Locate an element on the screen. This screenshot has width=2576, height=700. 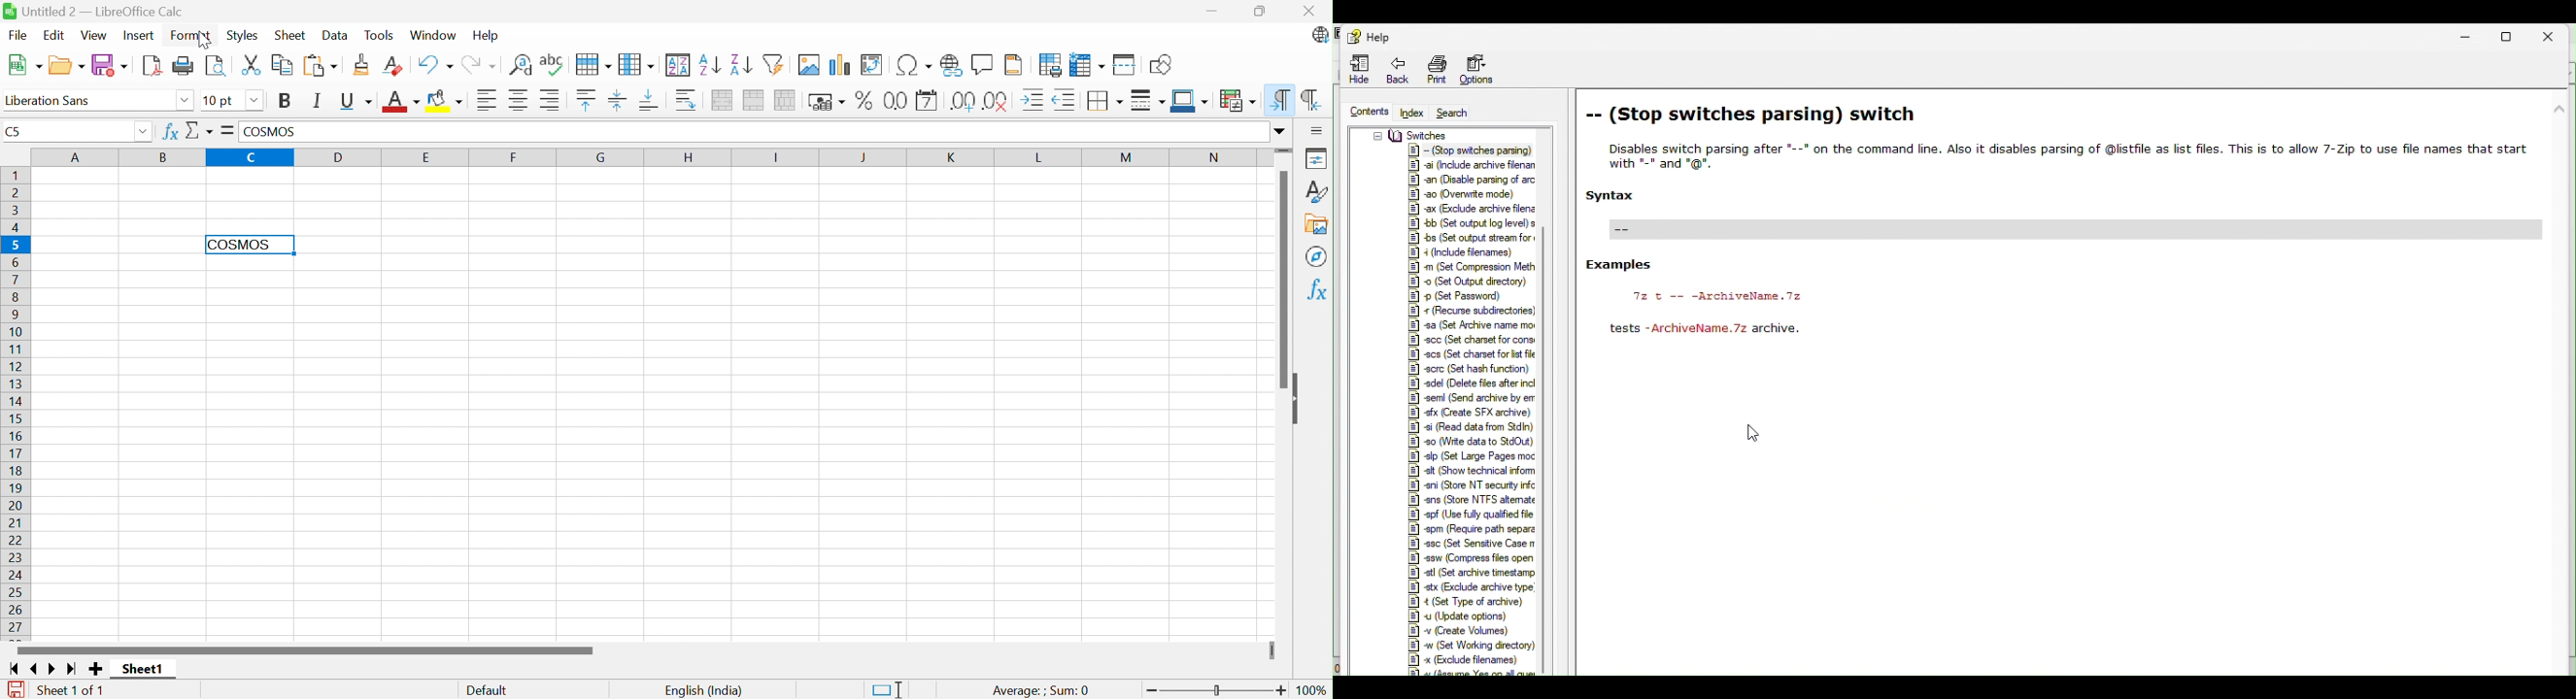
Right-To-Left is located at coordinates (1314, 101).